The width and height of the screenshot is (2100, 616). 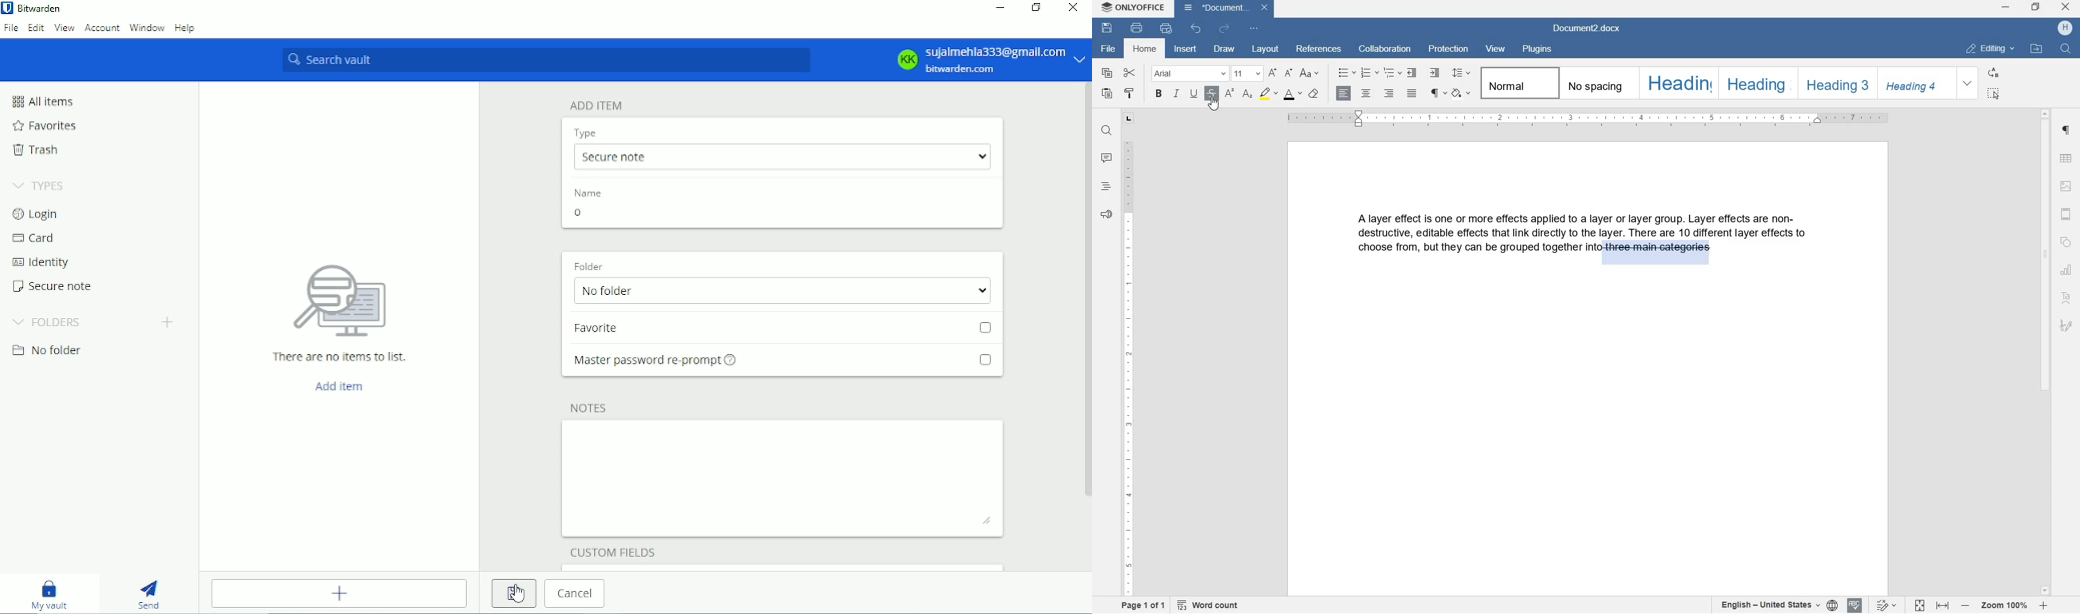 What do you see at coordinates (1246, 73) in the screenshot?
I see `font size` at bounding box center [1246, 73].